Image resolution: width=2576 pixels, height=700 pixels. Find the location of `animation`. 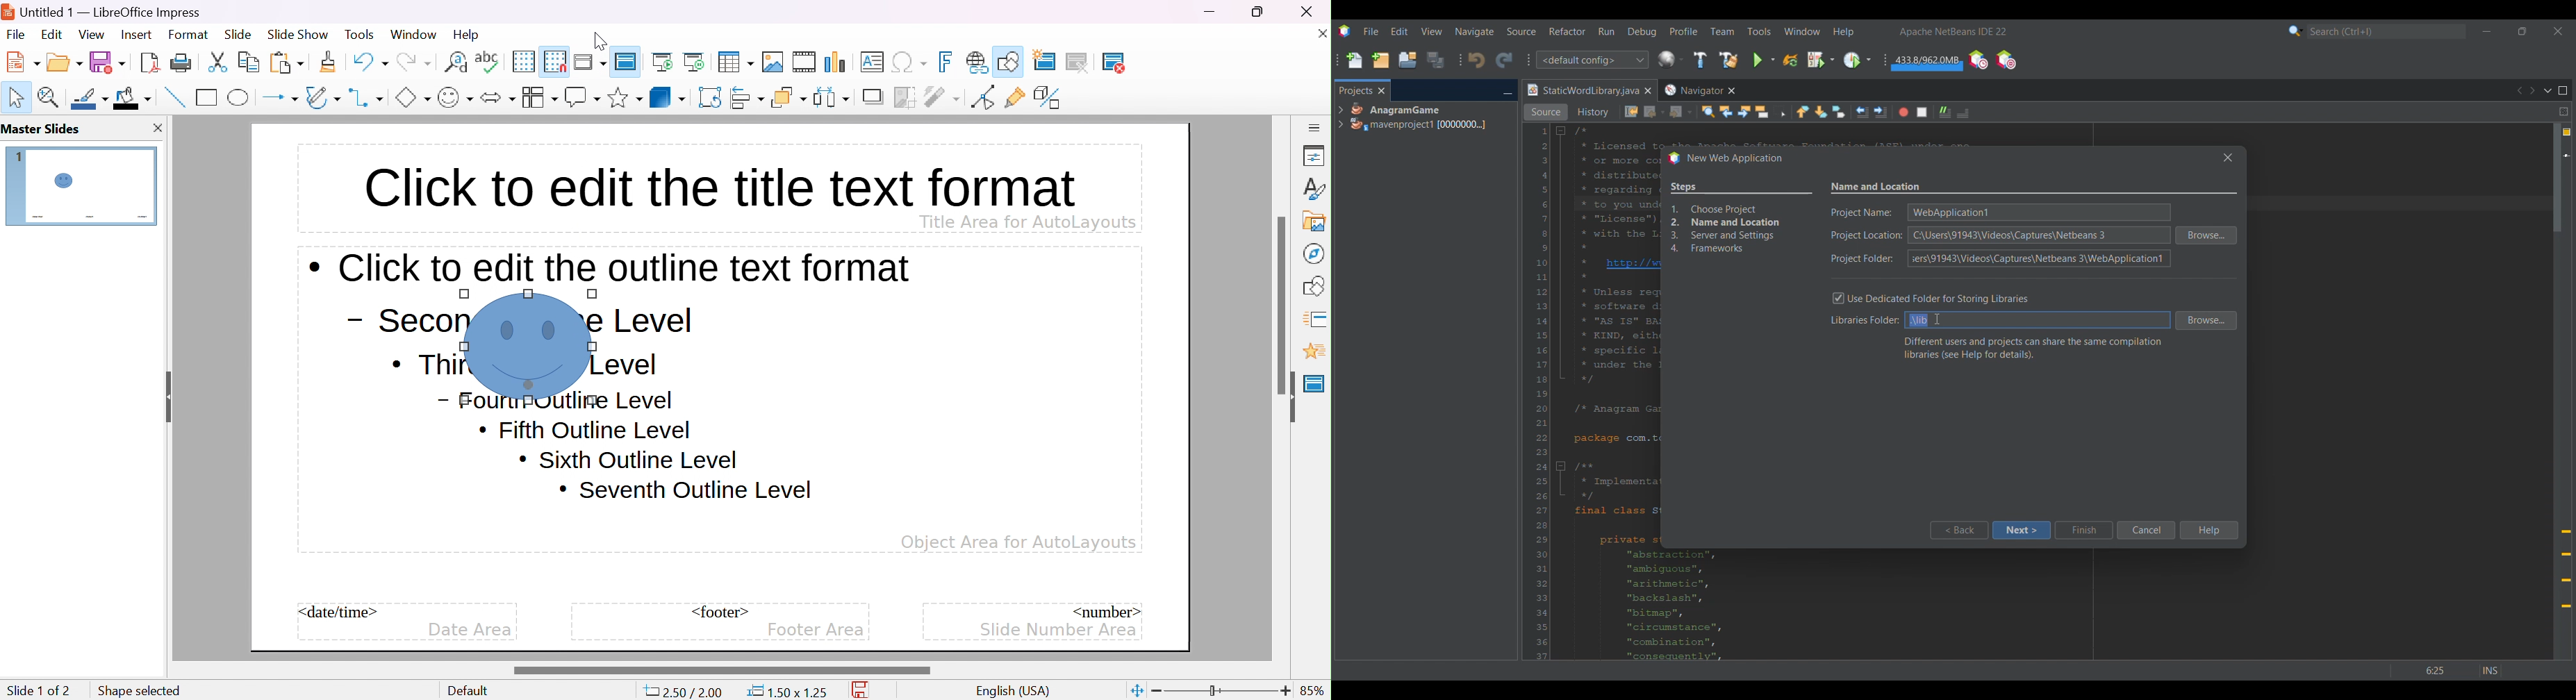

animation is located at coordinates (1314, 351).